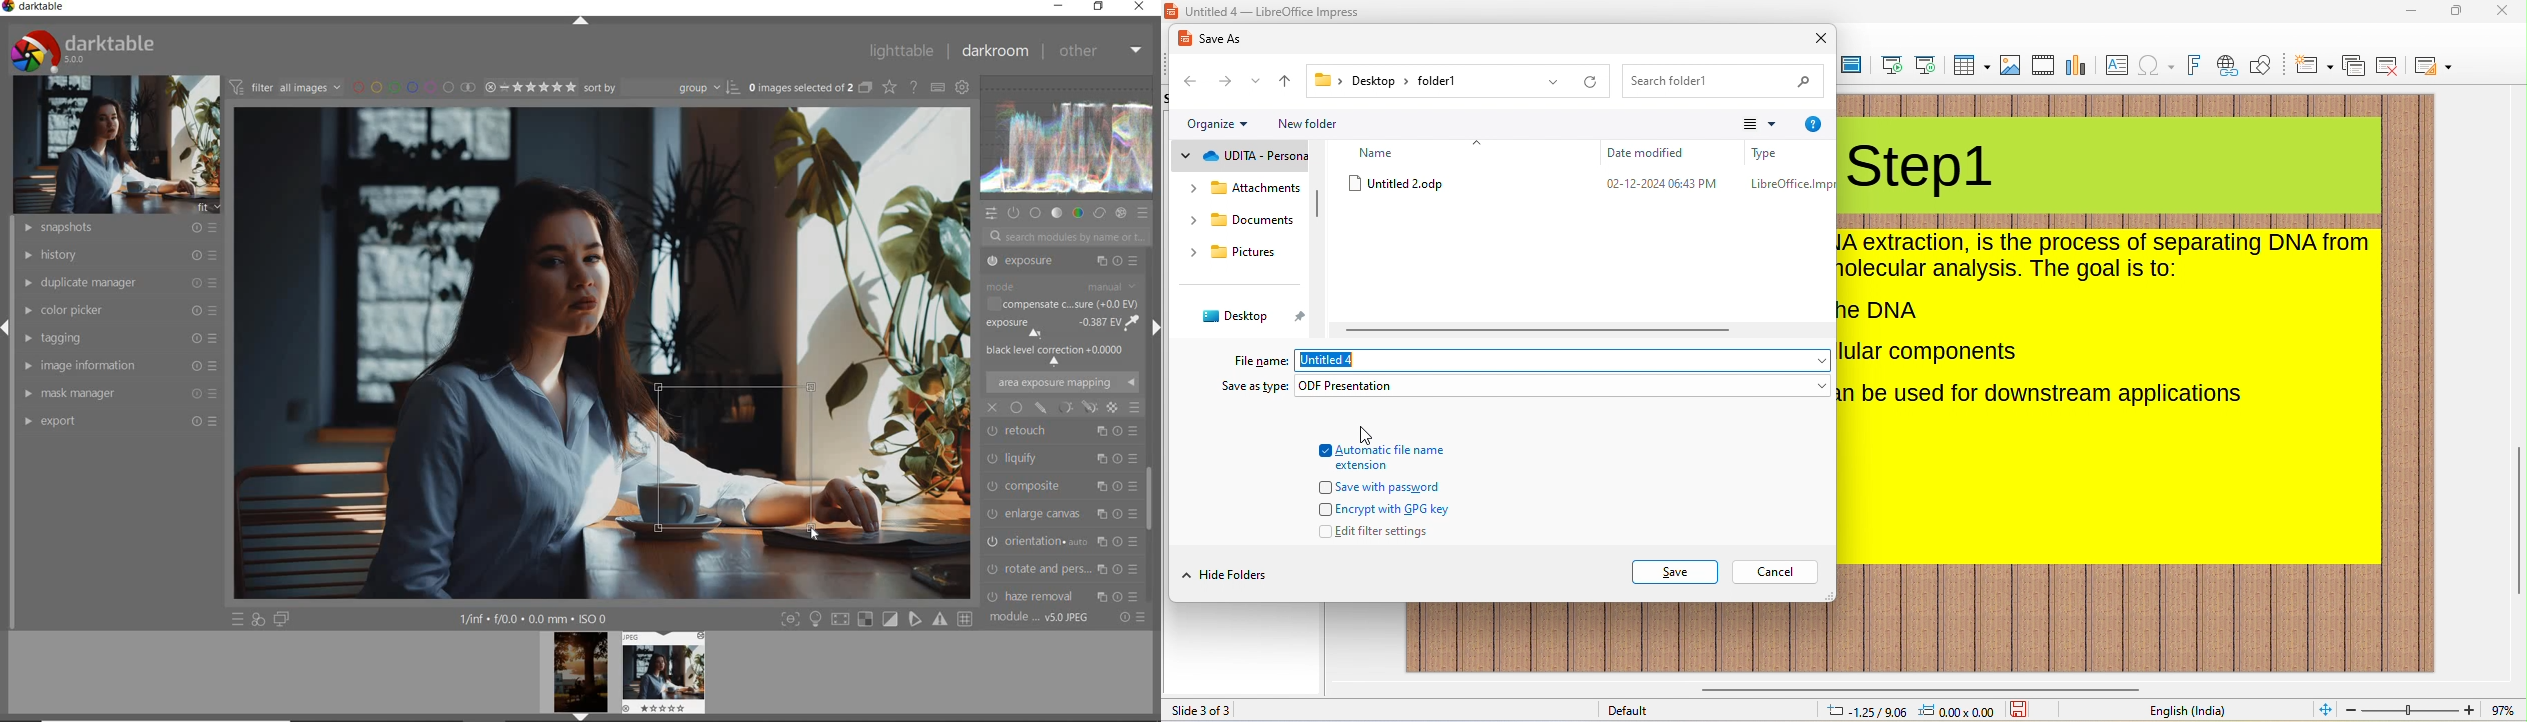 Image resolution: width=2548 pixels, height=728 pixels. I want to click on logo, so click(1172, 11).